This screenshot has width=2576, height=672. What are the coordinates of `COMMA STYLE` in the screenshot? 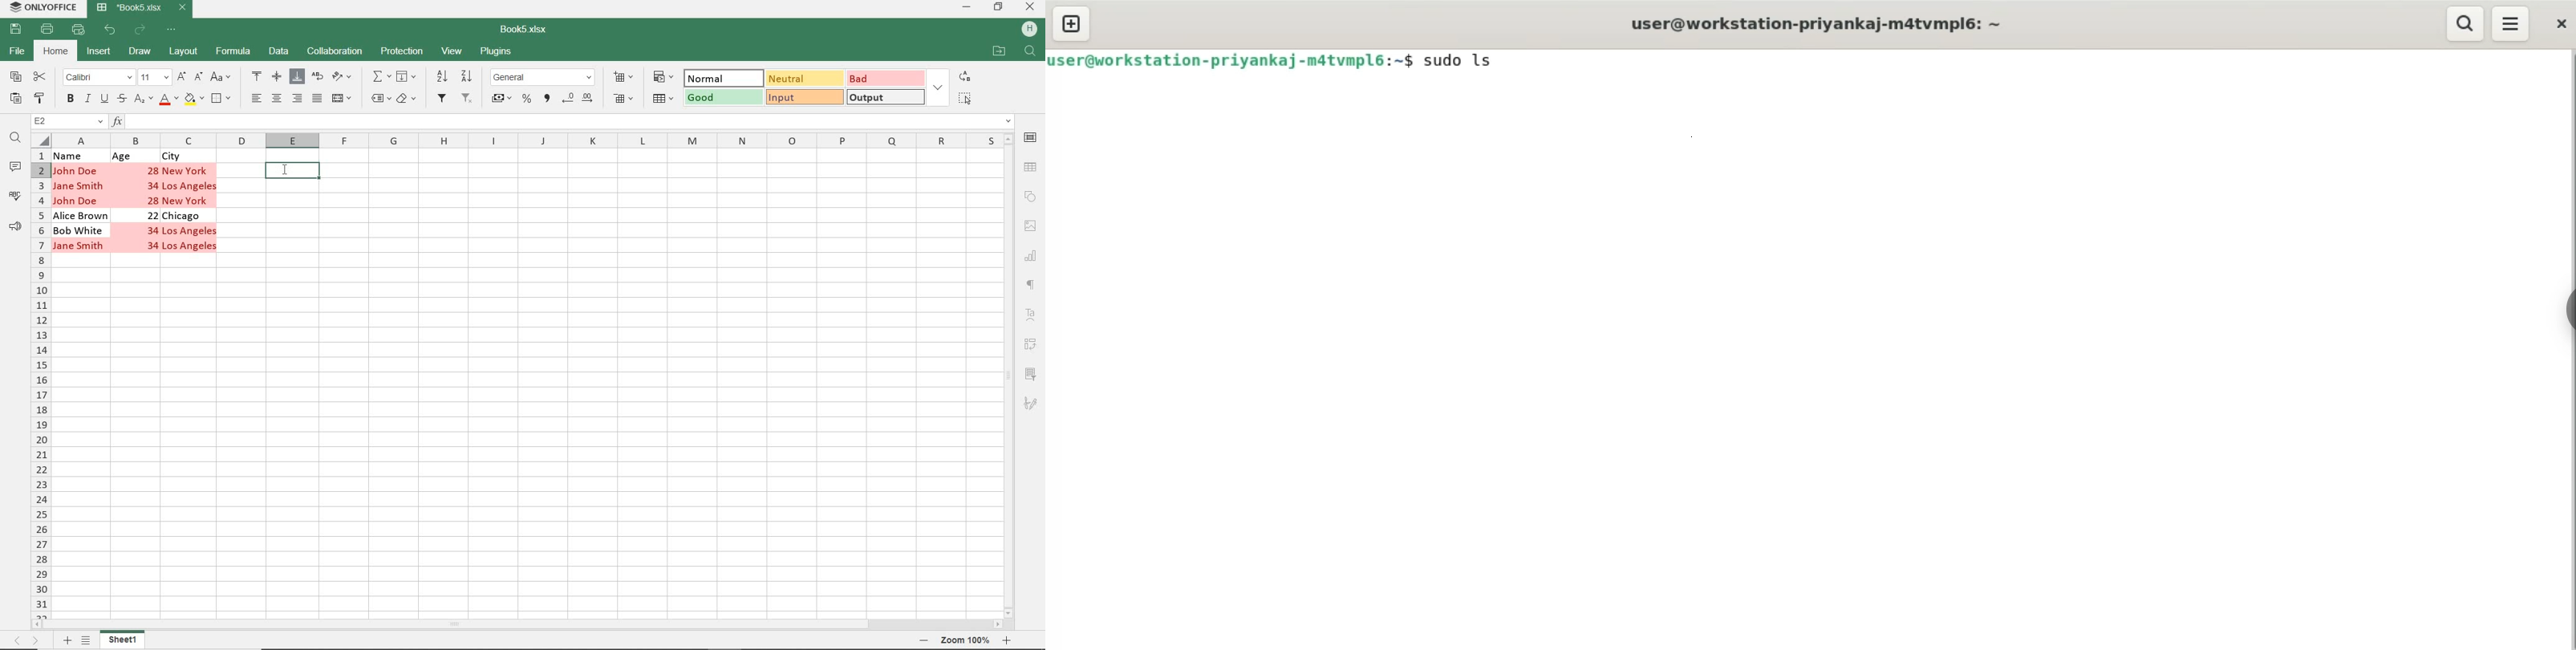 It's located at (547, 98).